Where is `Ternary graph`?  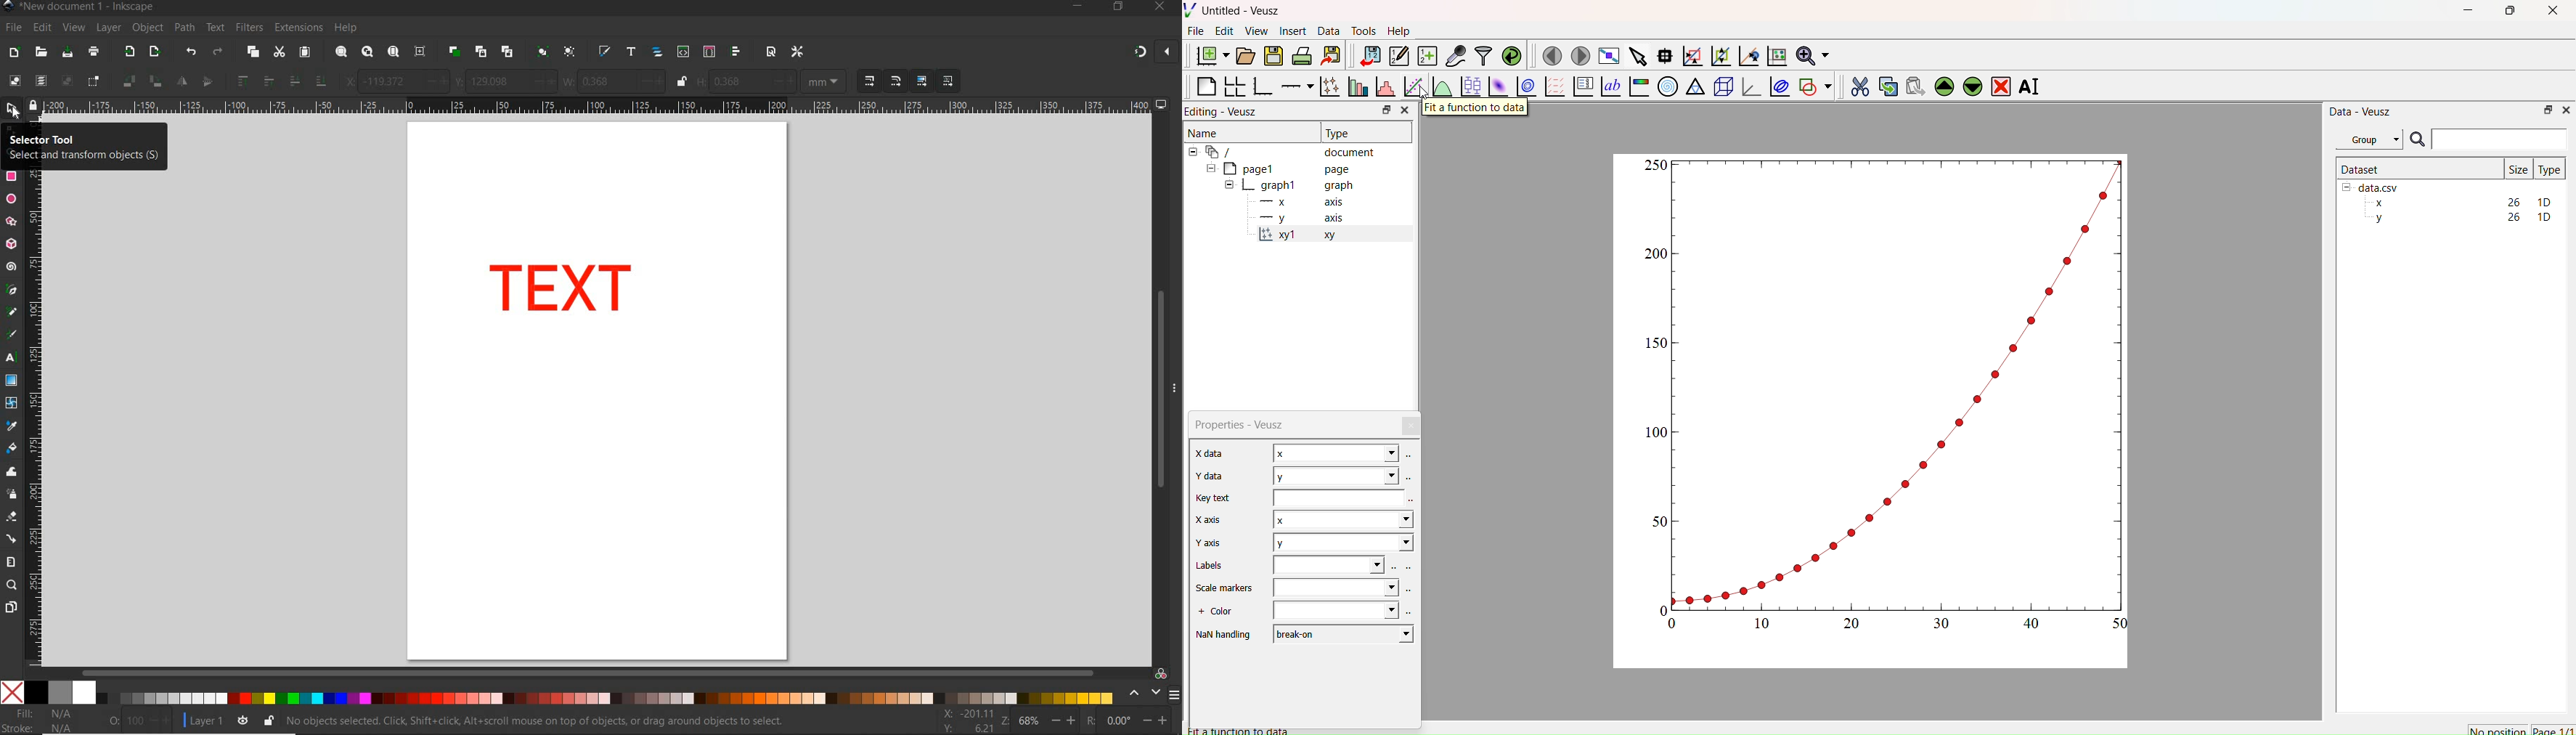 Ternary graph is located at coordinates (1696, 86).